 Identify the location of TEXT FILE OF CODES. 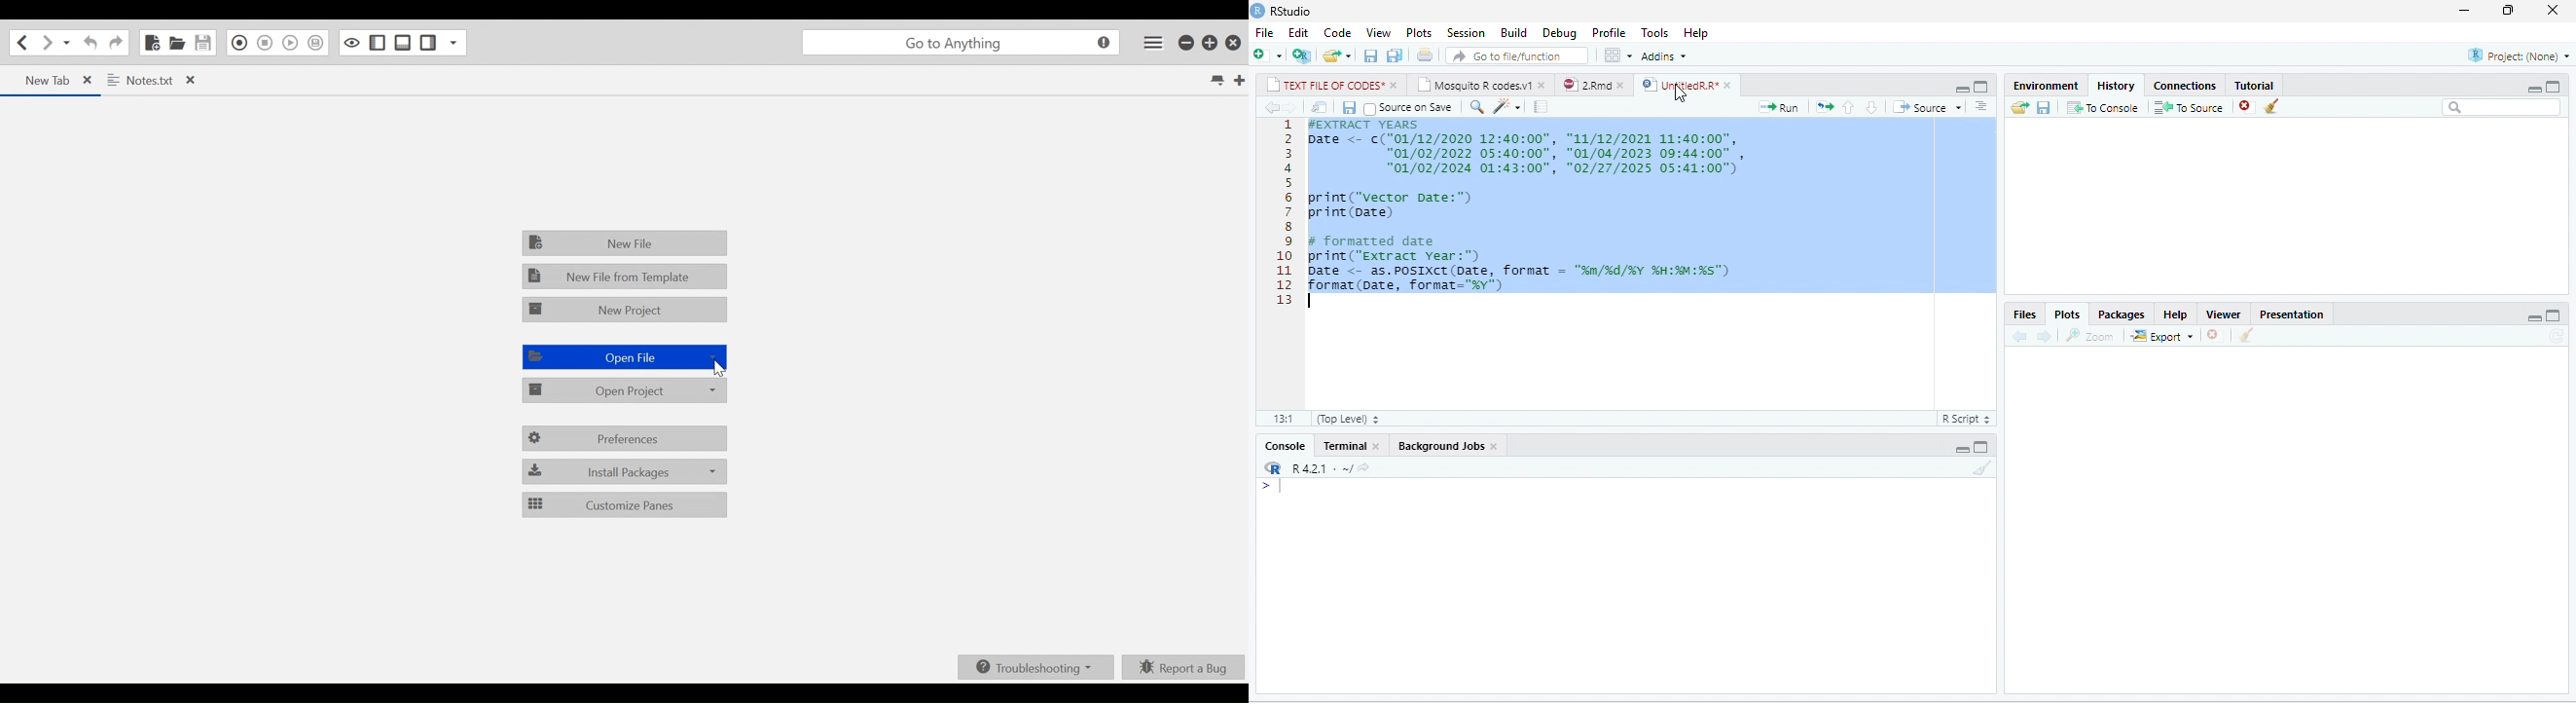
(1324, 85).